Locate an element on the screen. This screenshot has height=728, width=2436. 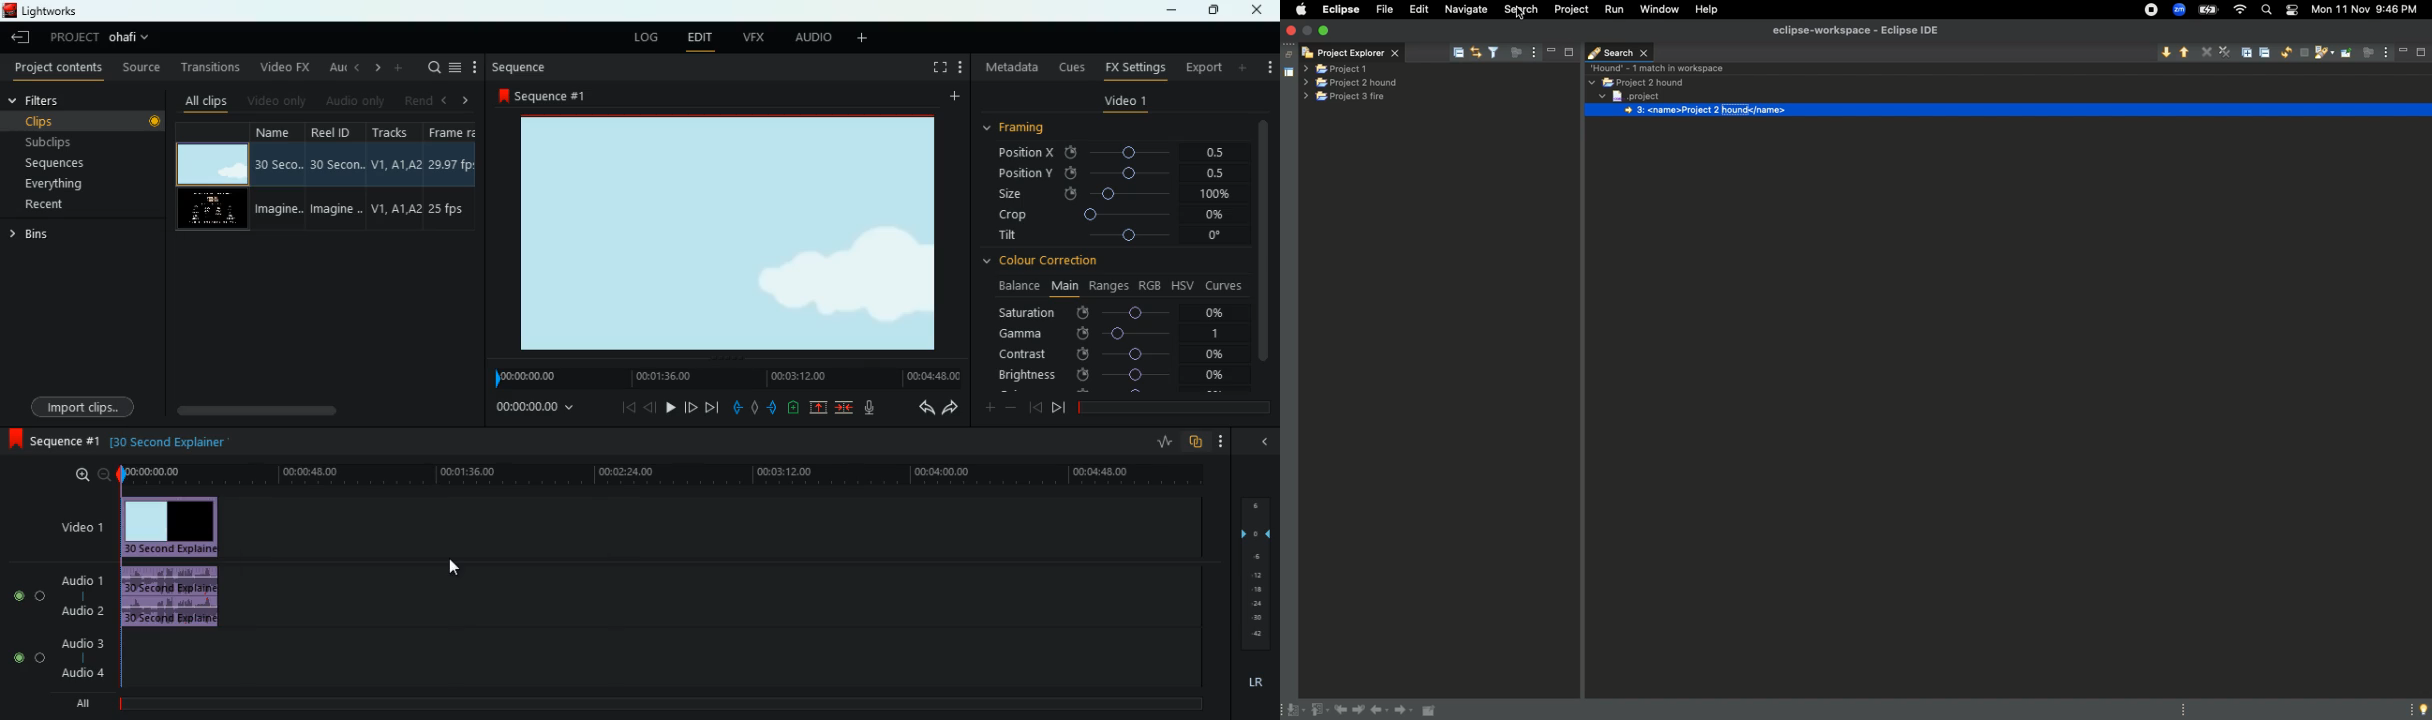
screen is located at coordinates (211, 210).